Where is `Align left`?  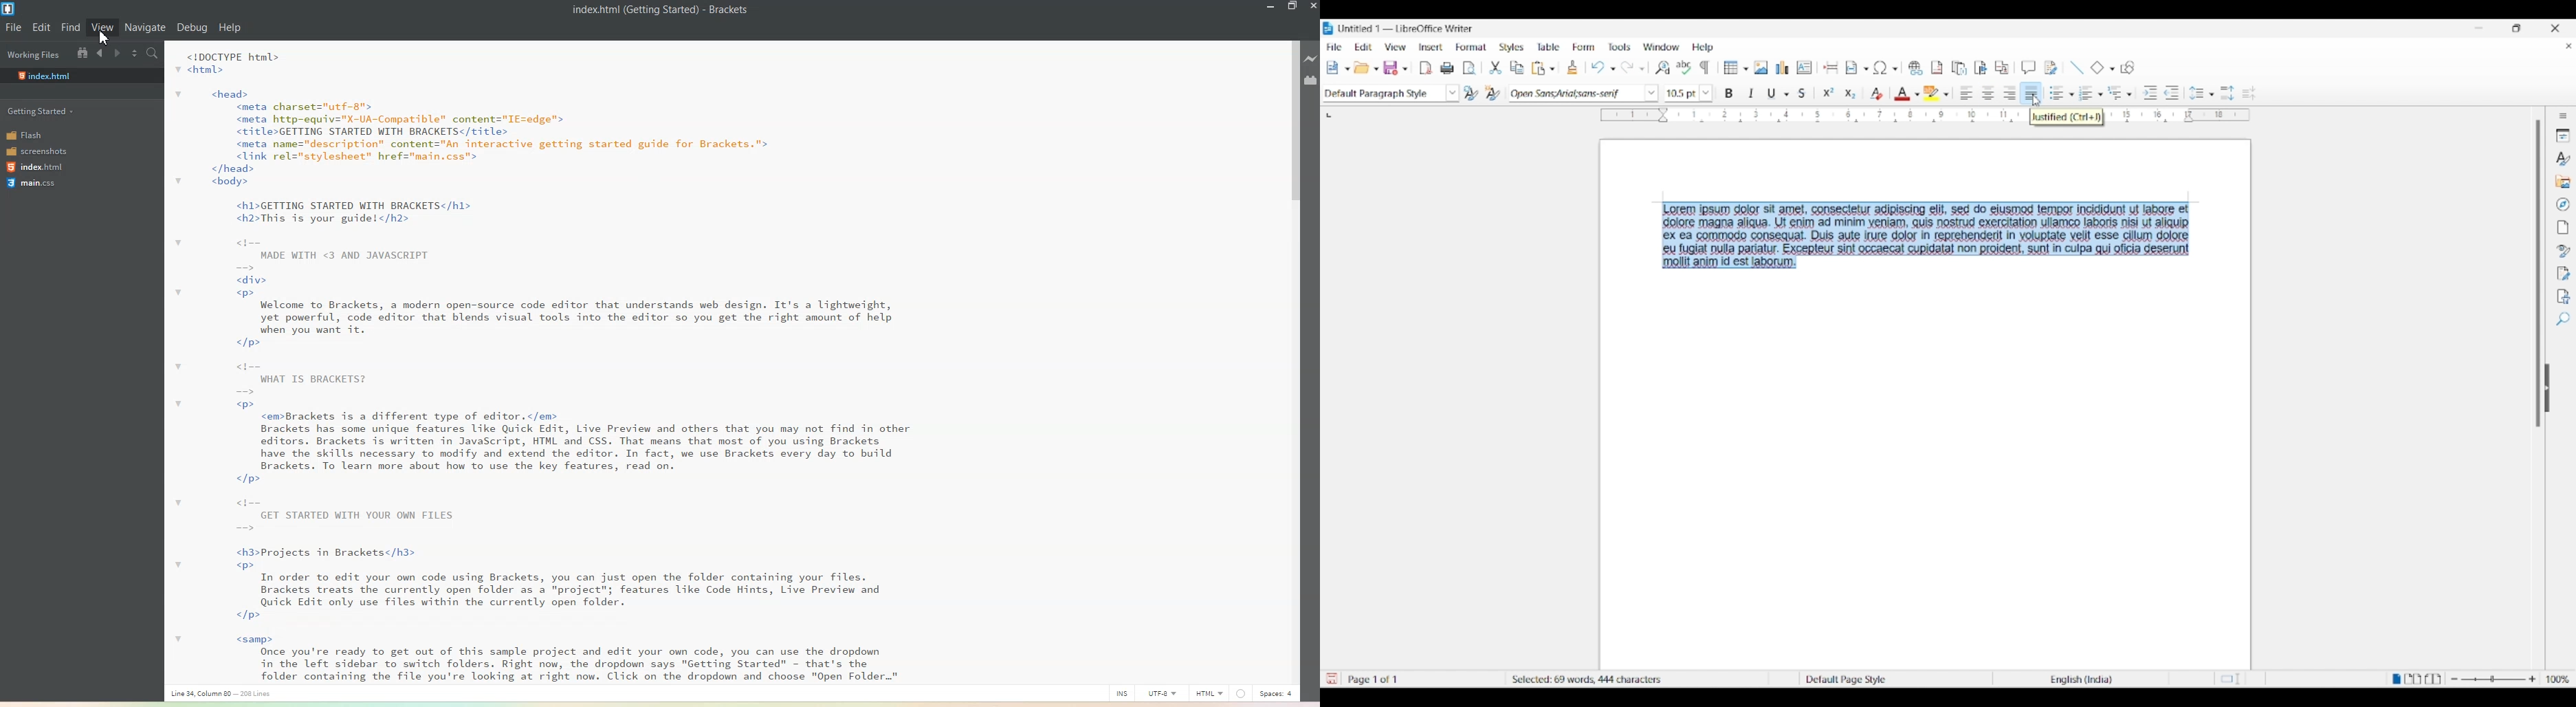 Align left is located at coordinates (1967, 92).